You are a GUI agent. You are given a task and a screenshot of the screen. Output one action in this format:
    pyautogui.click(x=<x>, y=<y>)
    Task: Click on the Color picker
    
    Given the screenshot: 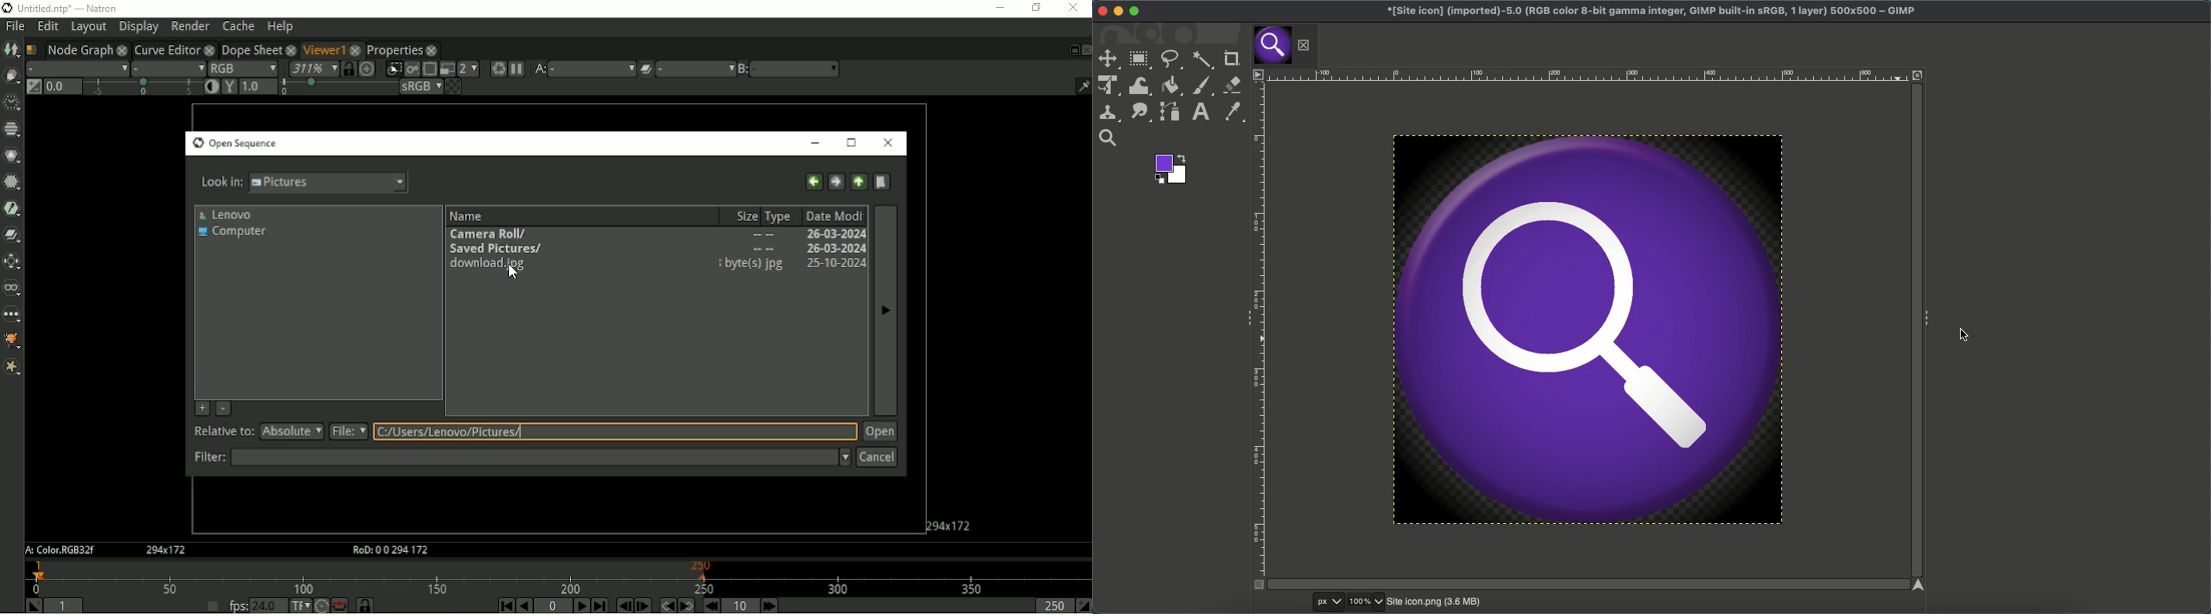 What is the action you would take?
    pyautogui.click(x=1231, y=112)
    